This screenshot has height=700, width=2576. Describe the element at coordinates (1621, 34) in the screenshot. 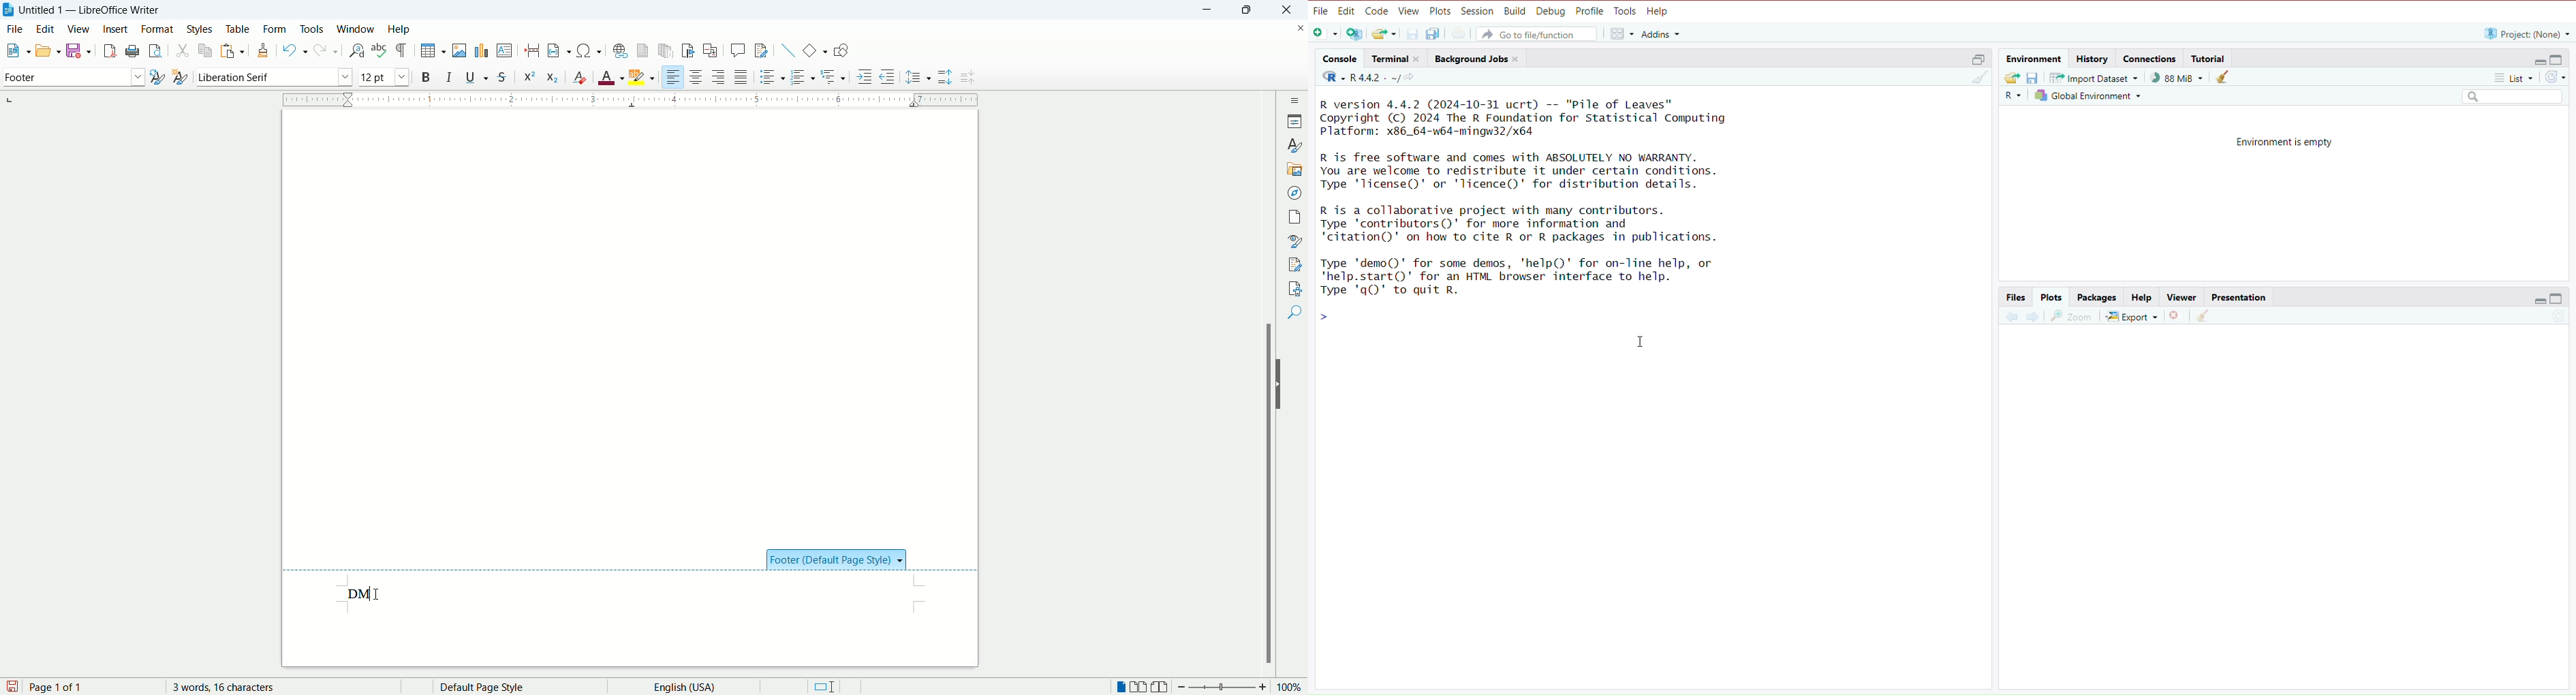

I see `workspace panes` at that location.